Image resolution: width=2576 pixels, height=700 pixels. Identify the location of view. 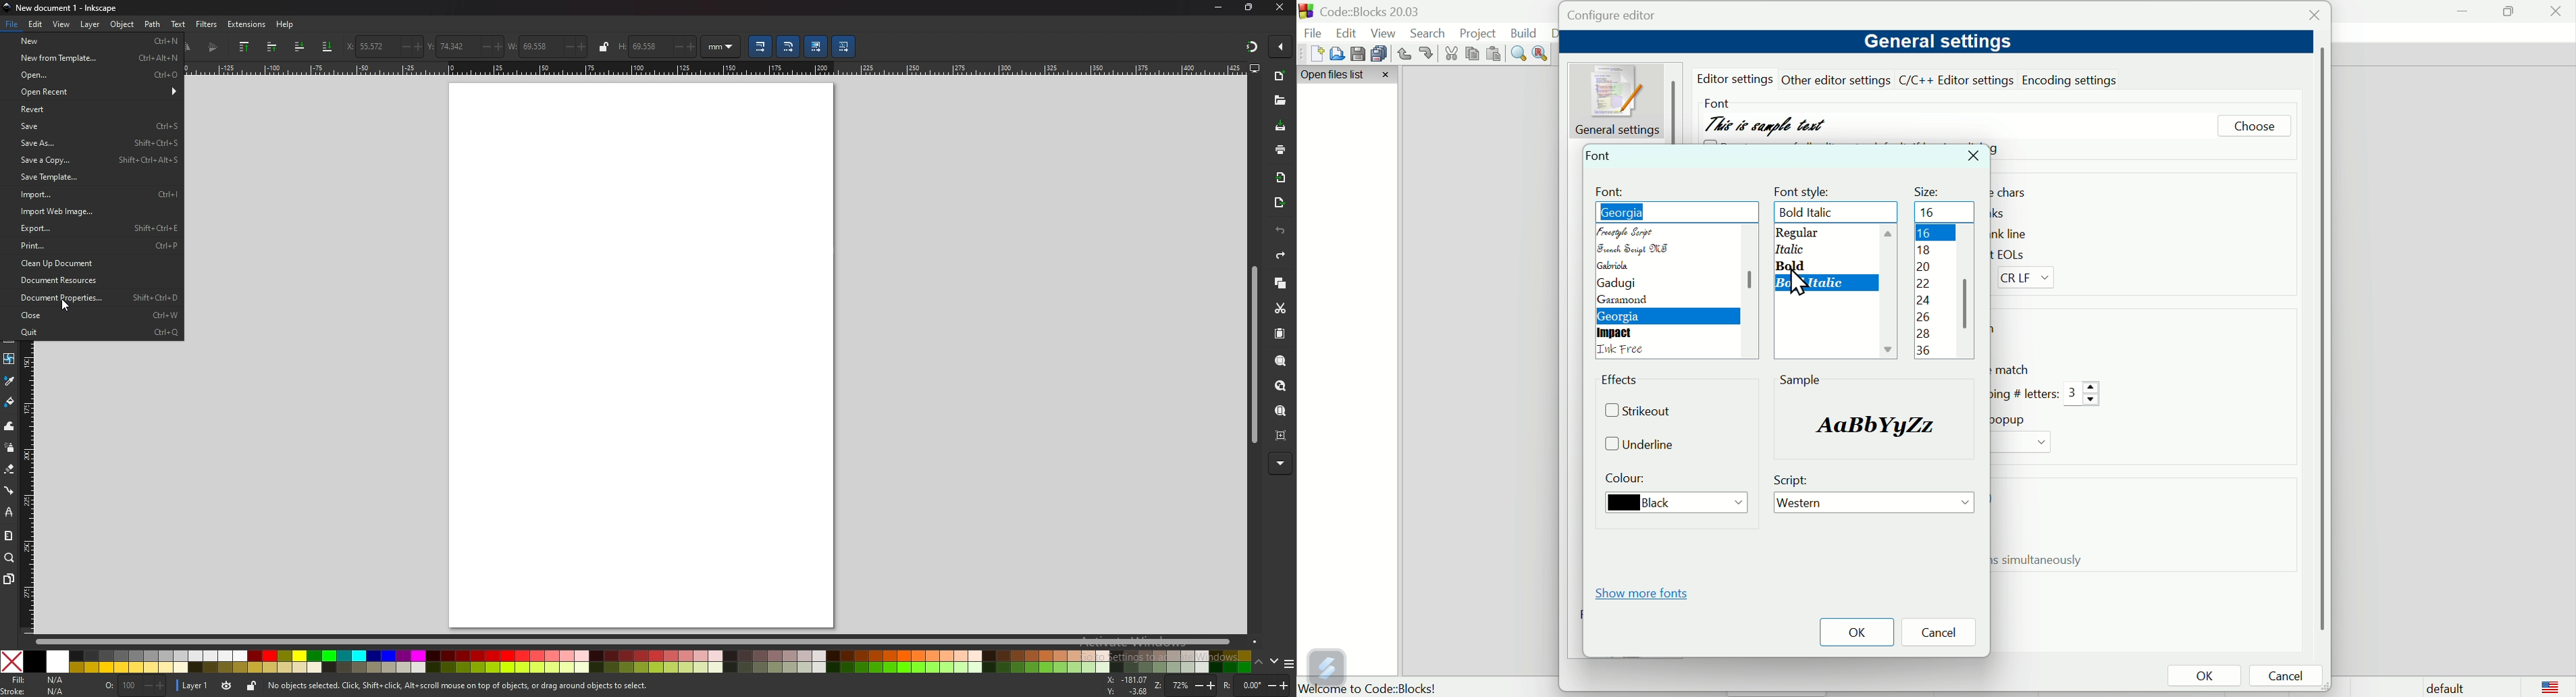
(63, 24).